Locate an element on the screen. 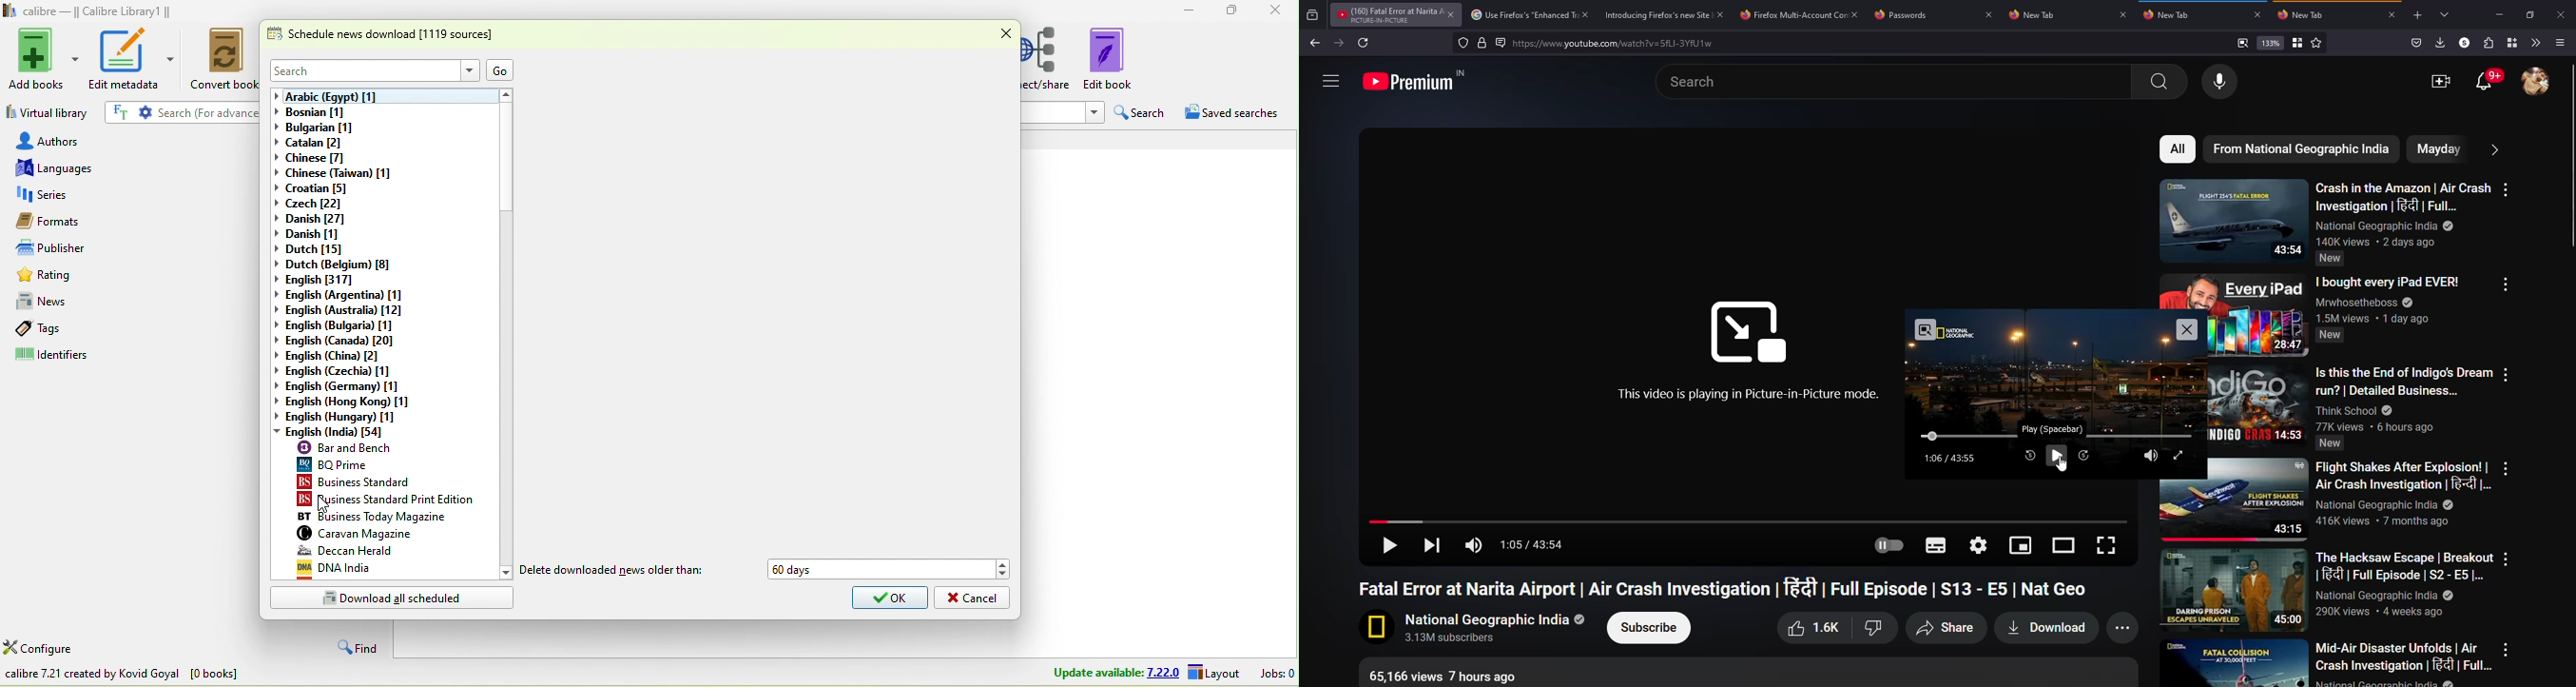 The width and height of the screenshot is (2576, 700). authors is located at coordinates (133, 139).